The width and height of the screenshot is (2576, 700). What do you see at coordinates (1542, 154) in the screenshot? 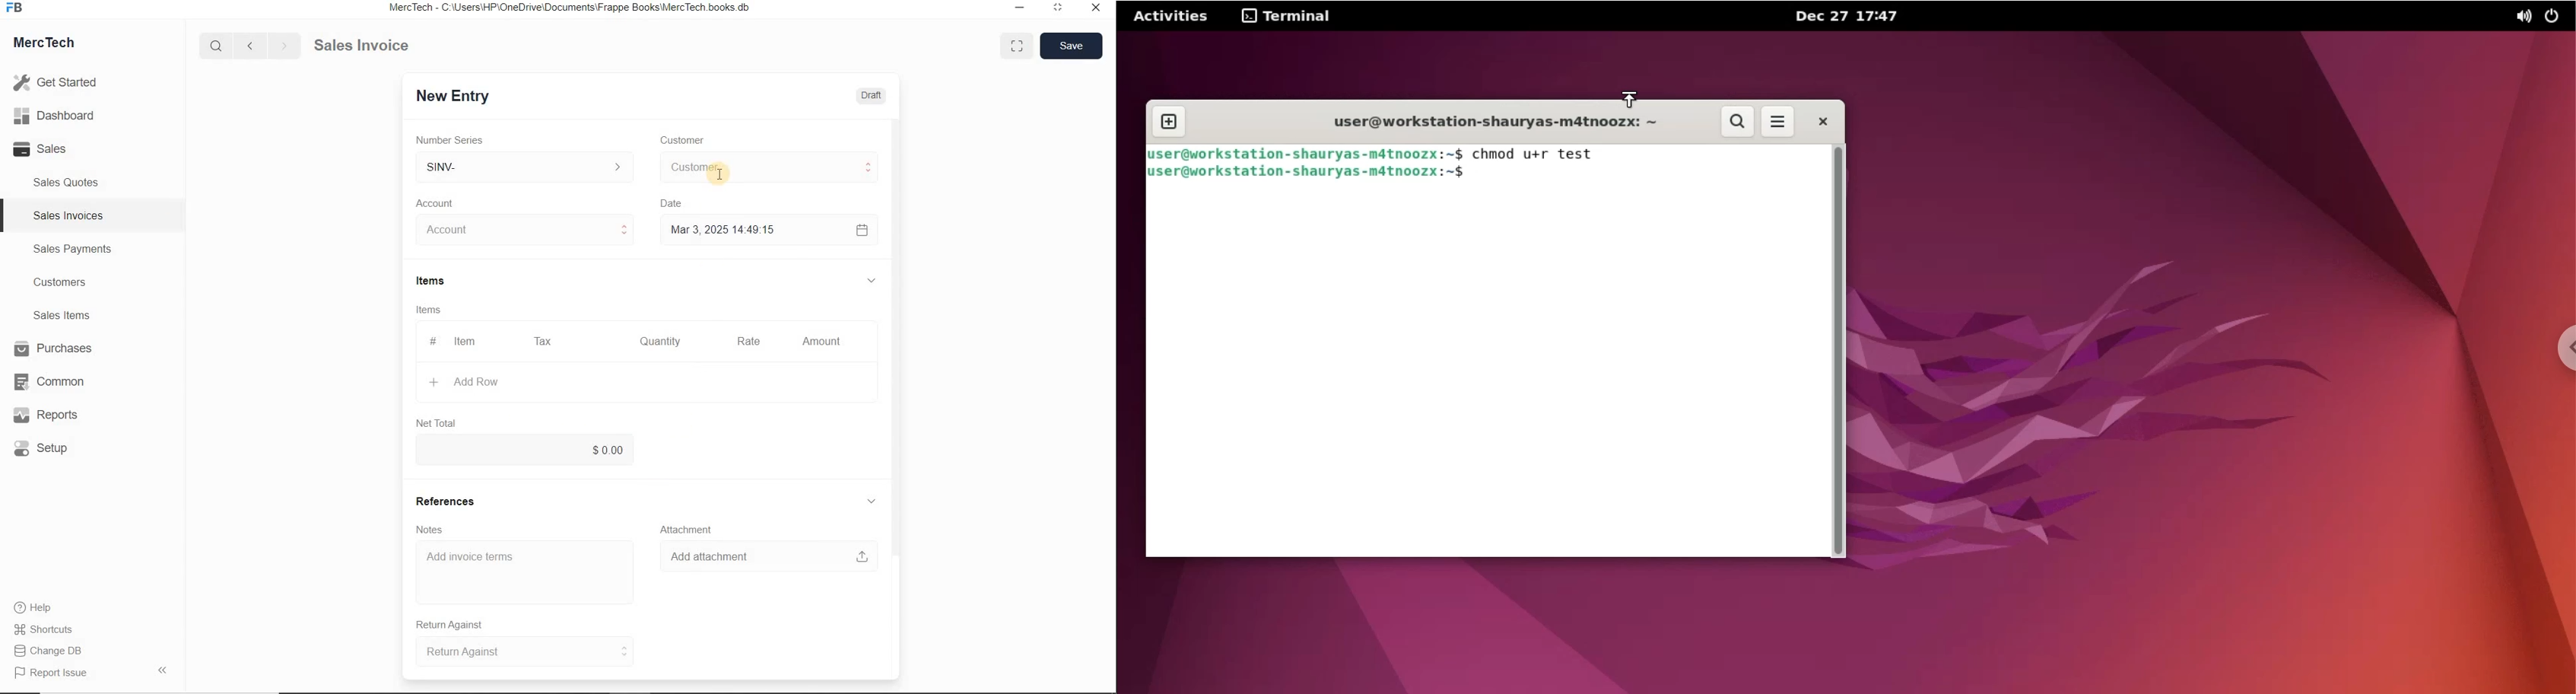
I see `chmod u+r test` at bounding box center [1542, 154].